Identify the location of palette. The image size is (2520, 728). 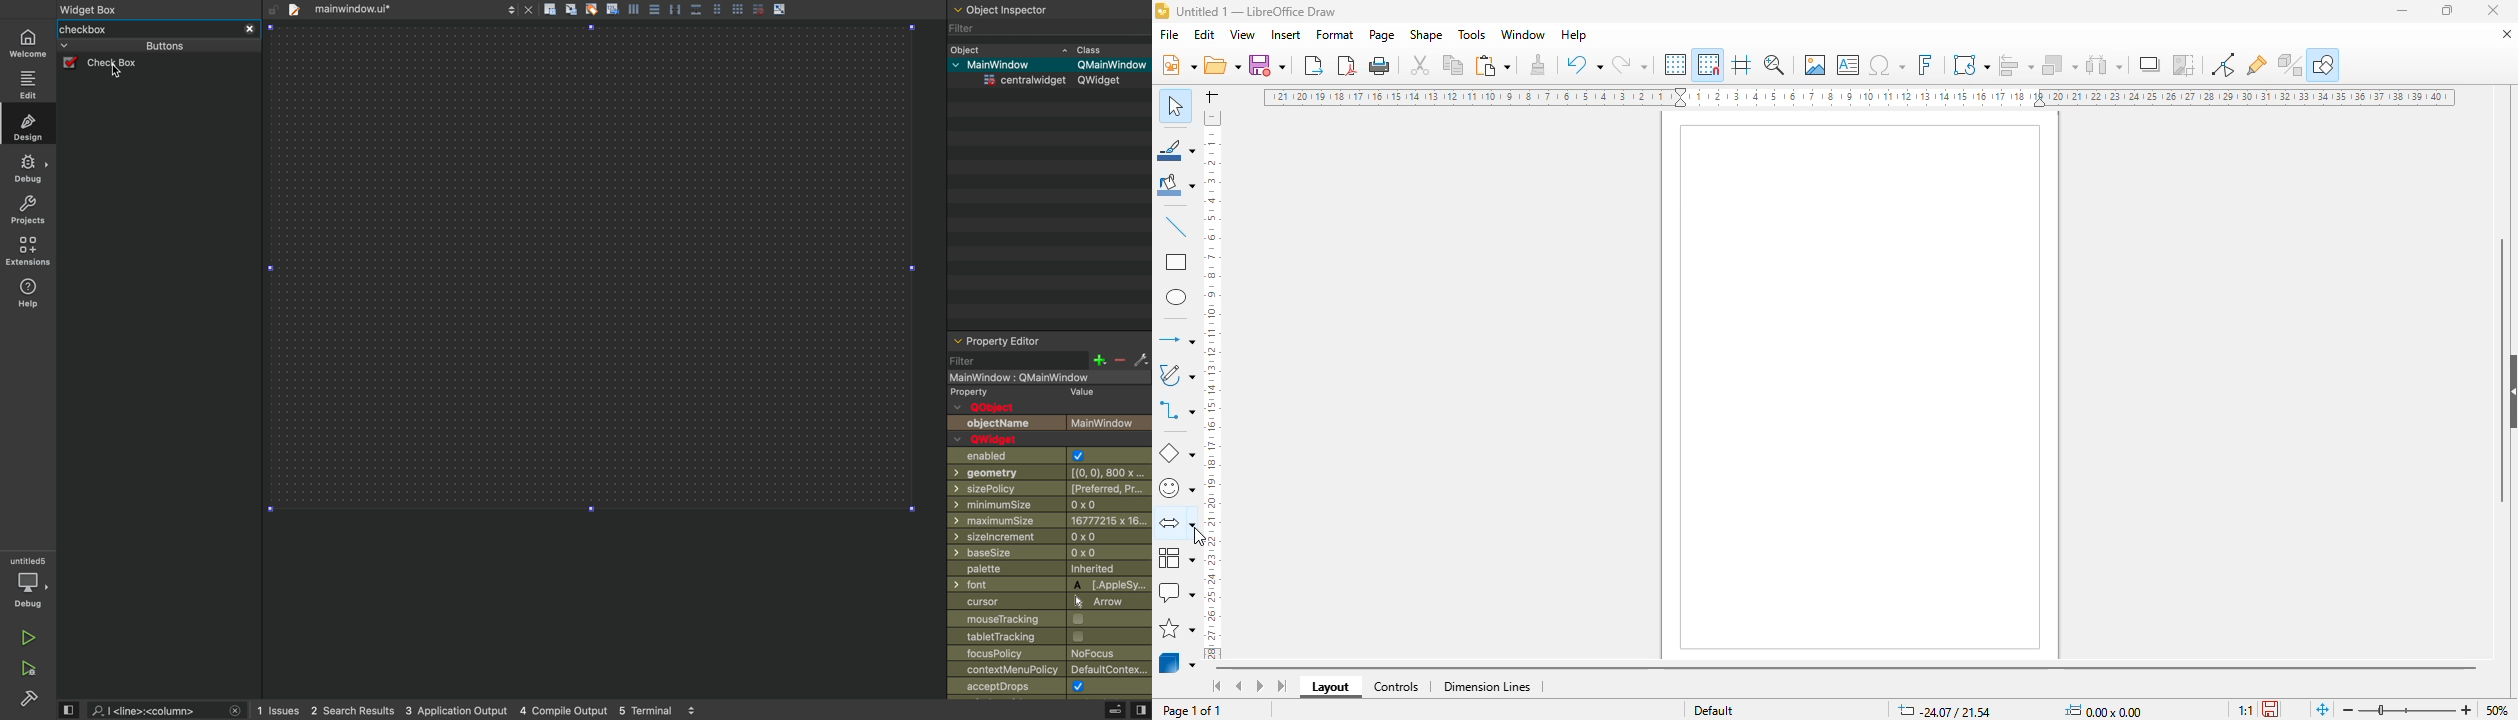
(1048, 570).